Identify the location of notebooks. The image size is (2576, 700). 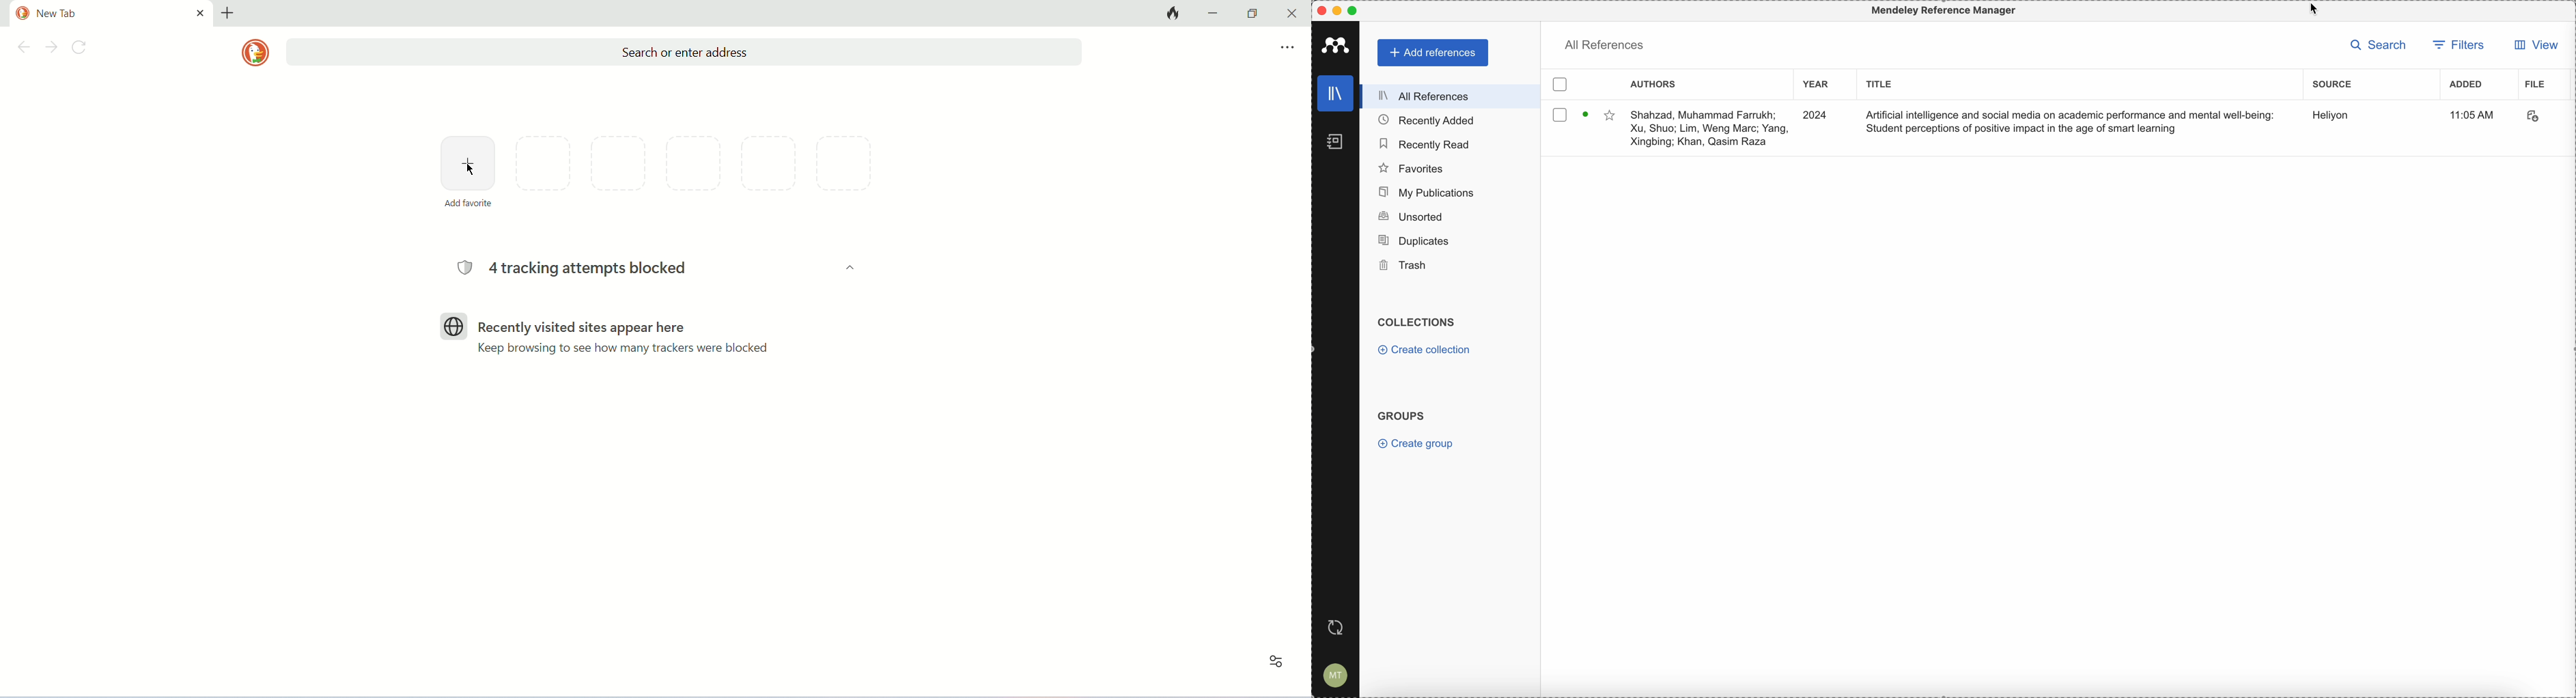
(1336, 143).